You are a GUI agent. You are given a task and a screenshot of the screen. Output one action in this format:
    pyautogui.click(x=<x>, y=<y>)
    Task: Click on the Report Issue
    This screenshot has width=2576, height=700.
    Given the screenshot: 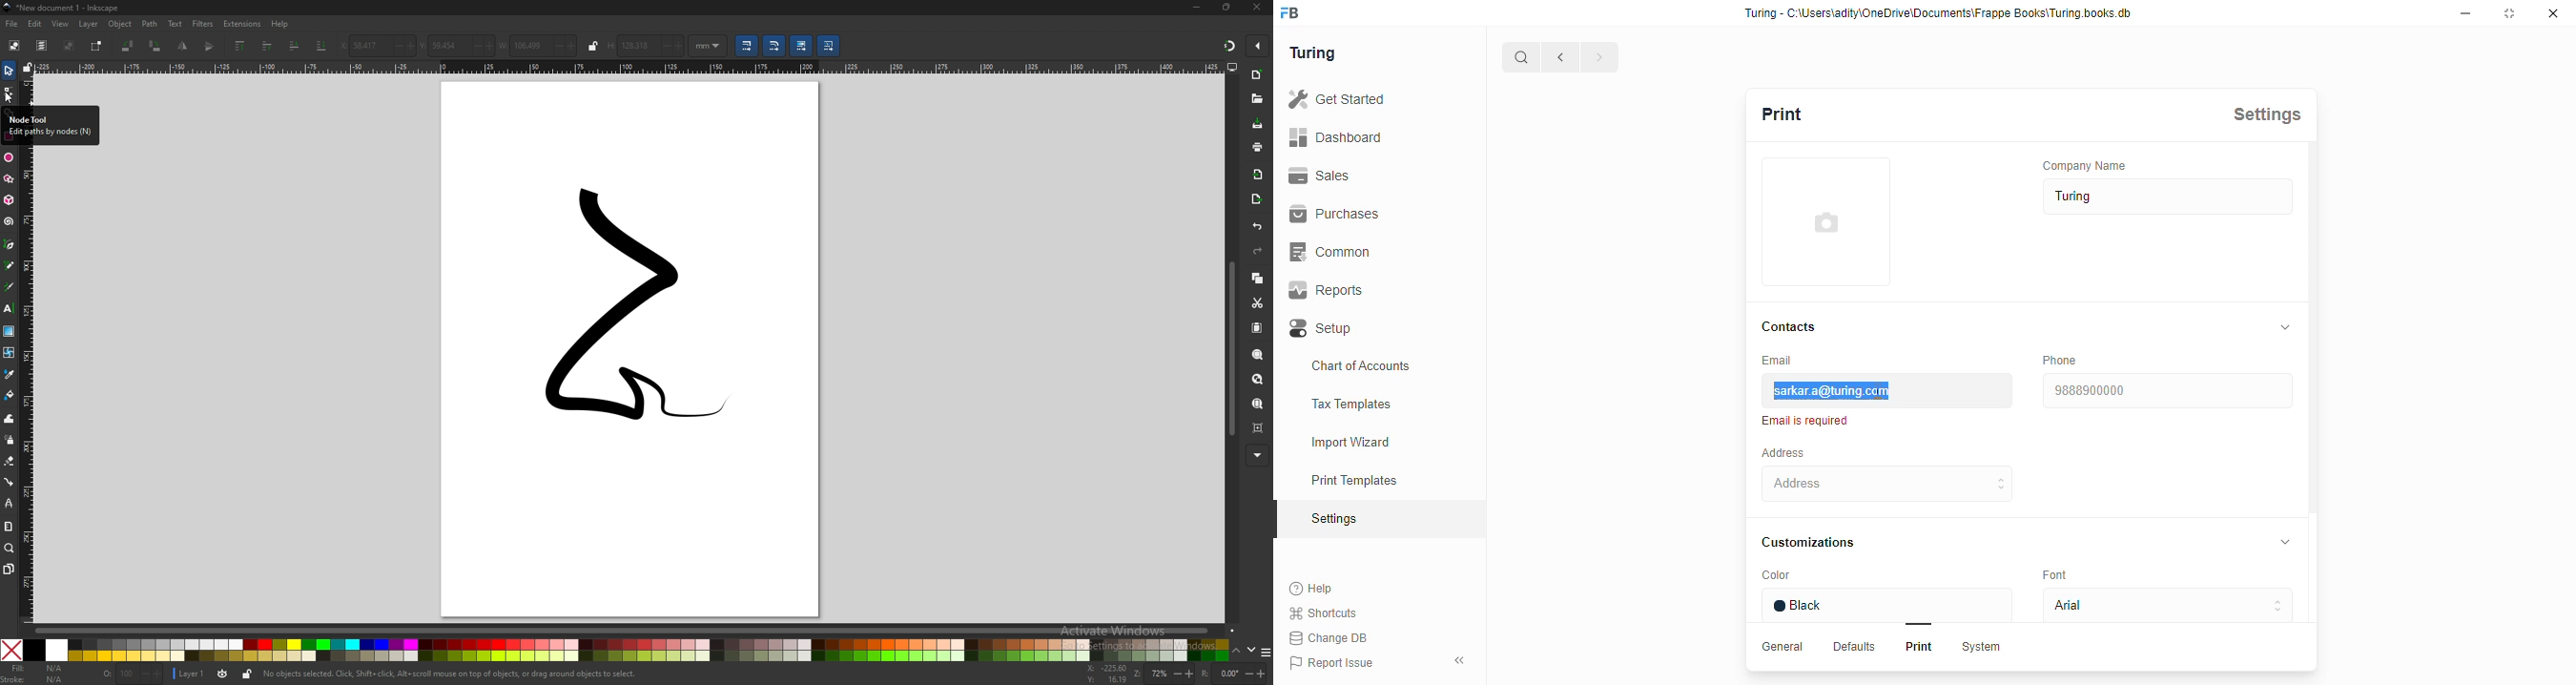 What is the action you would take?
    pyautogui.click(x=1340, y=660)
    